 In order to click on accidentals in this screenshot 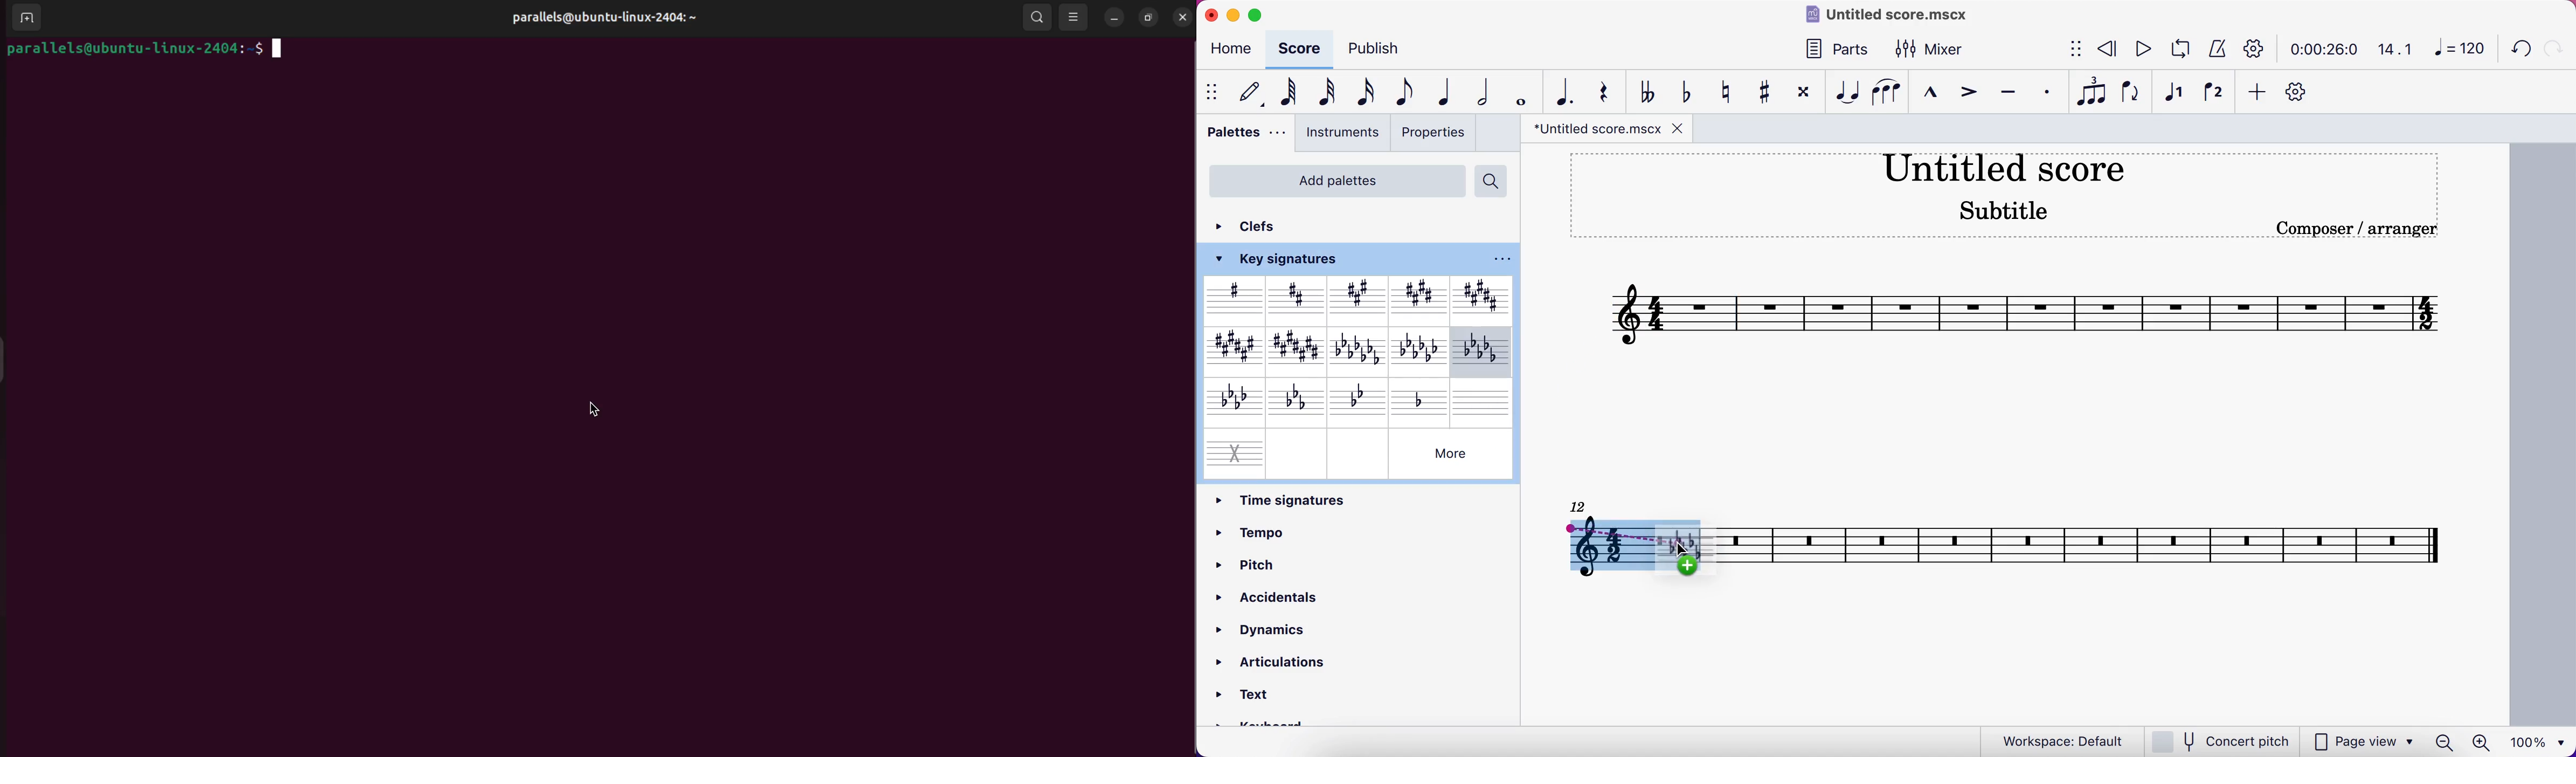, I will do `click(1289, 596)`.